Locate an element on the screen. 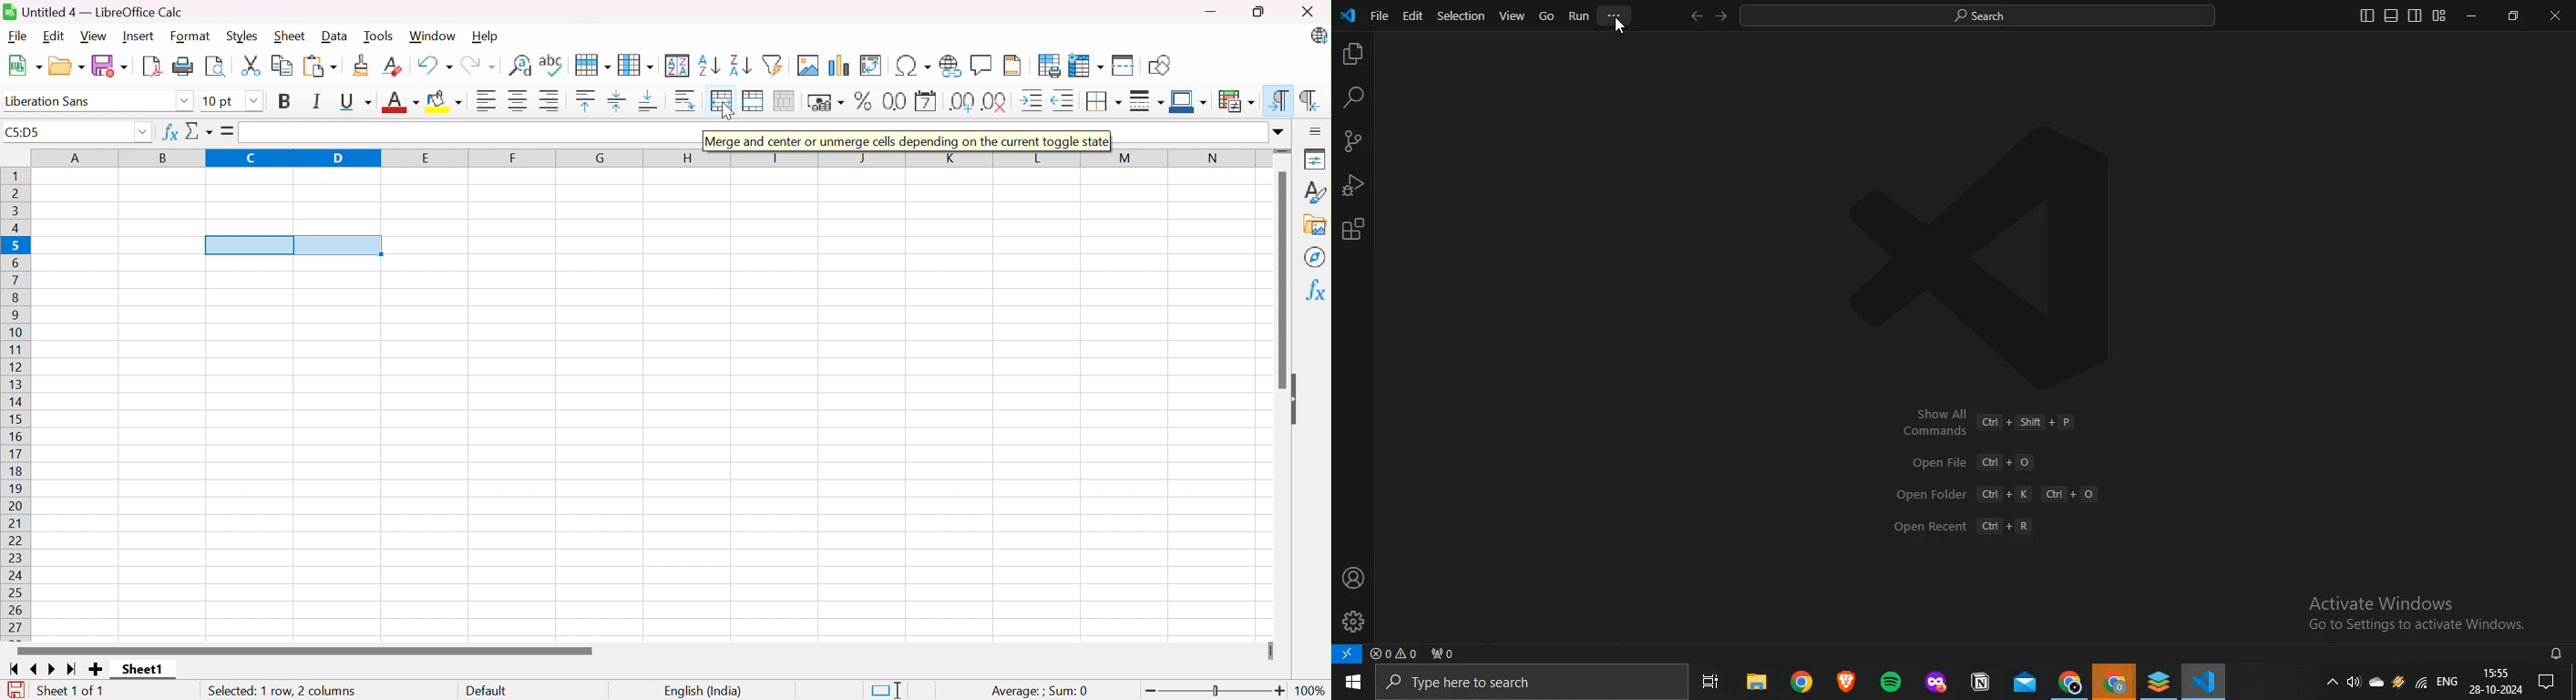 The image size is (2576, 700). Add new sheet is located at coordinates (95, 669).